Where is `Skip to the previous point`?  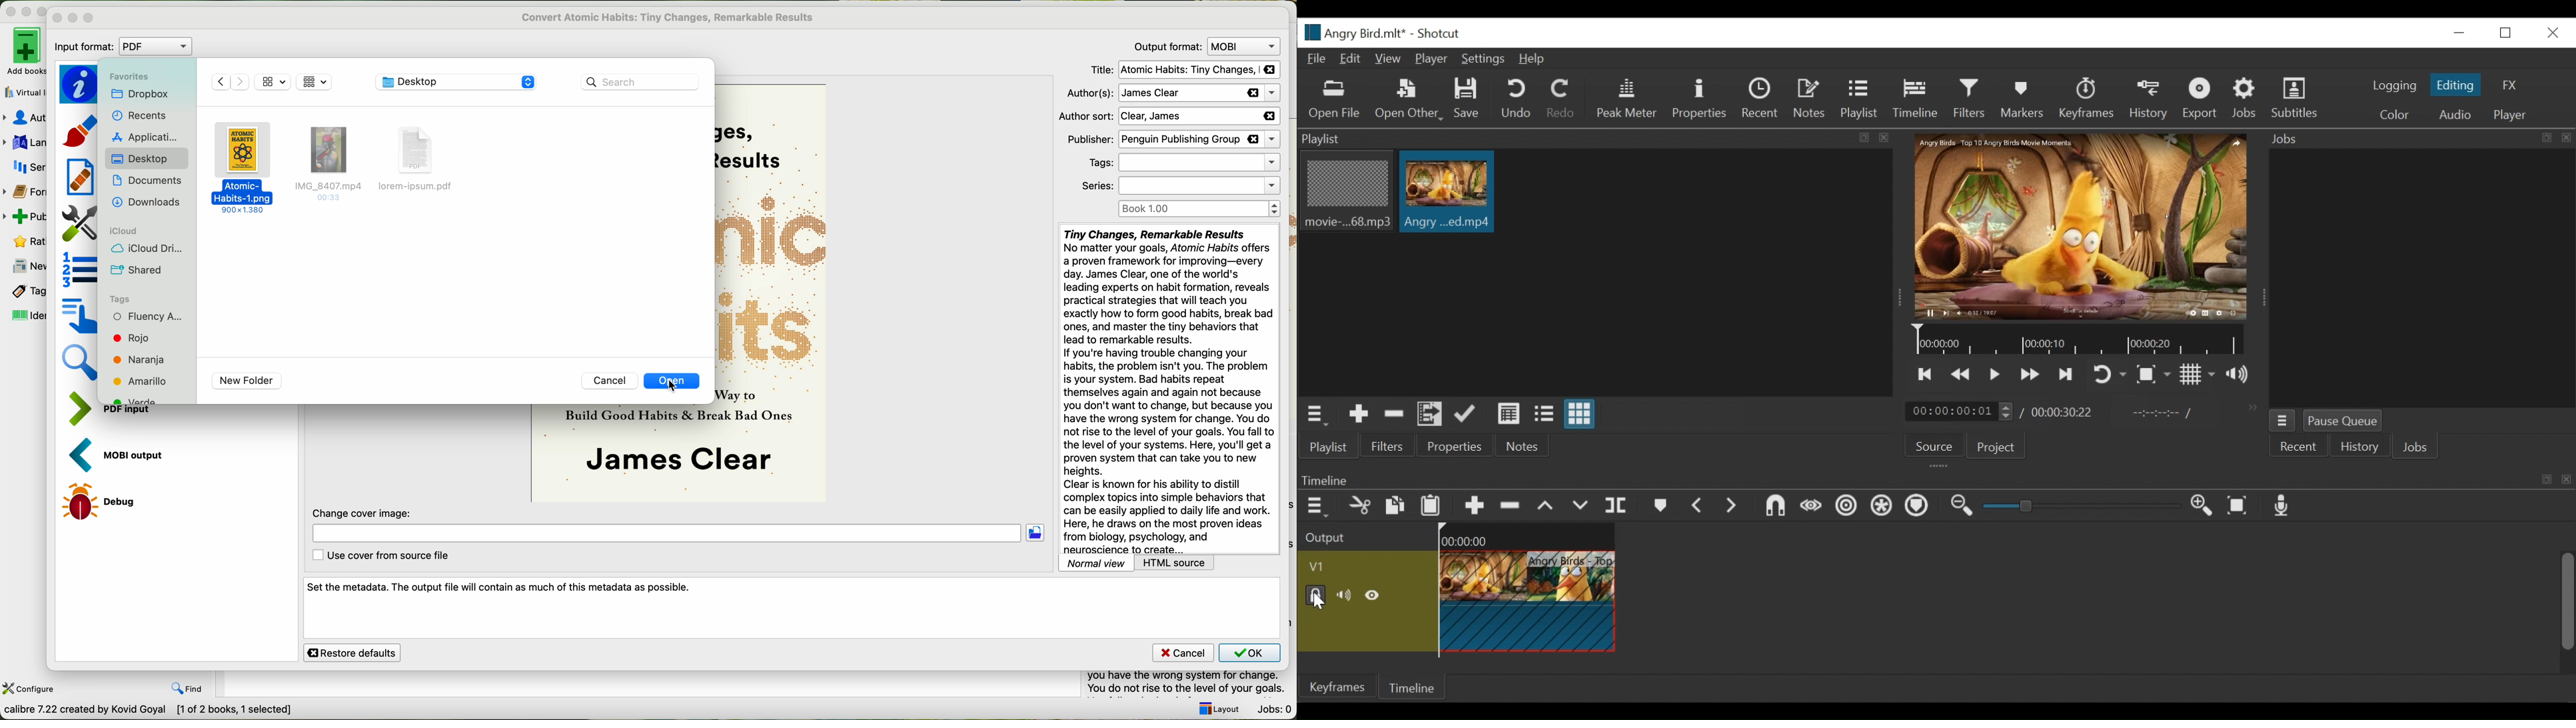 Skip to the previous point is located at coordinates (1925, 375).